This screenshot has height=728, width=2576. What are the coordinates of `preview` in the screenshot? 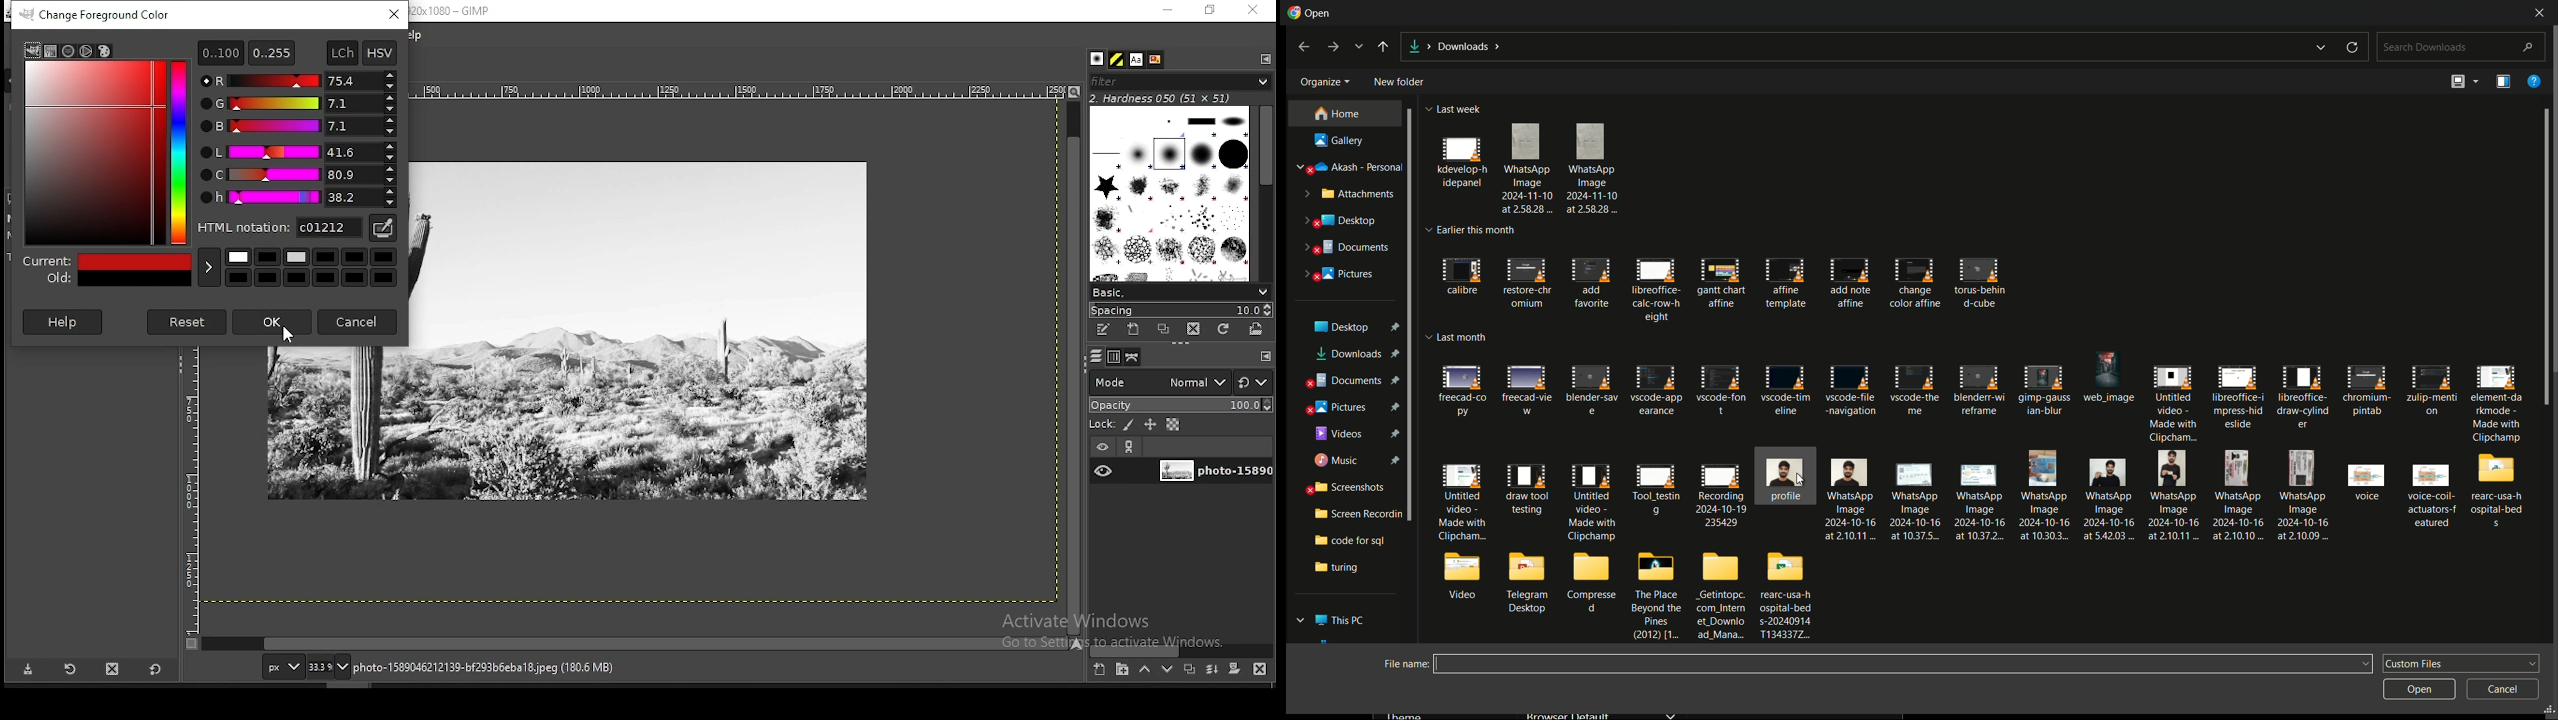 It's located at (105, 269).